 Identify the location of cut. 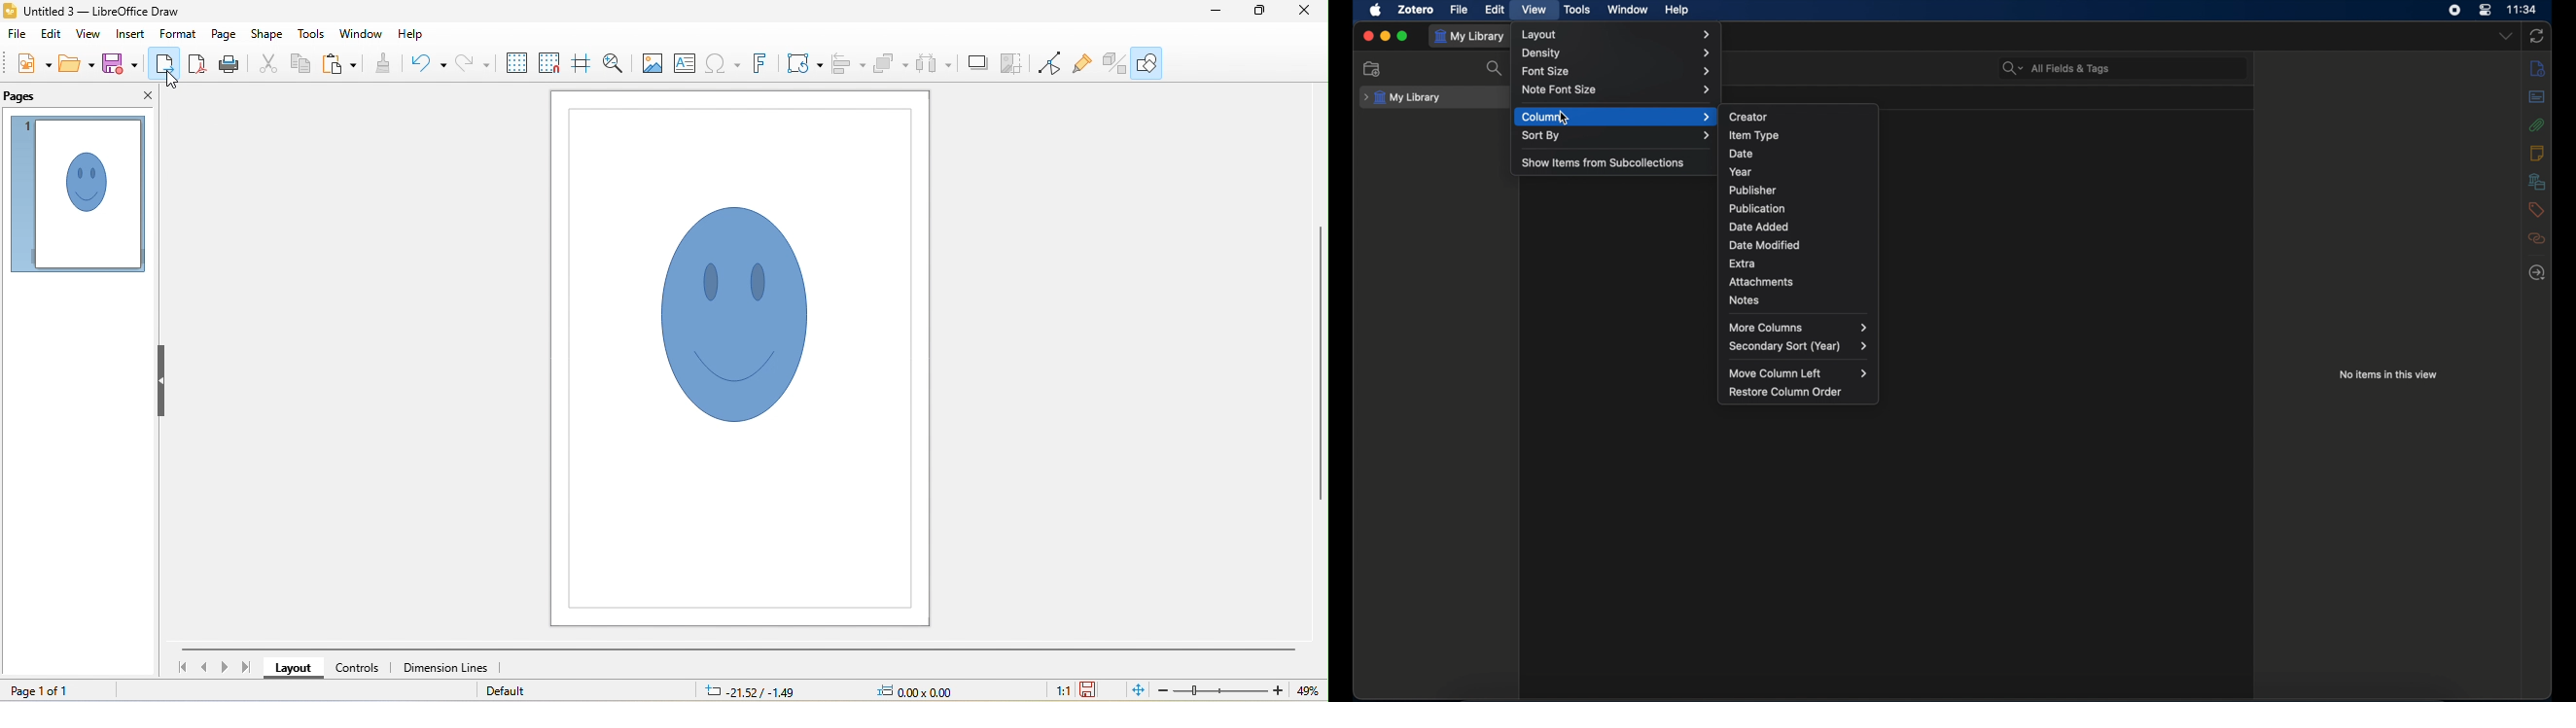
(268, 63).